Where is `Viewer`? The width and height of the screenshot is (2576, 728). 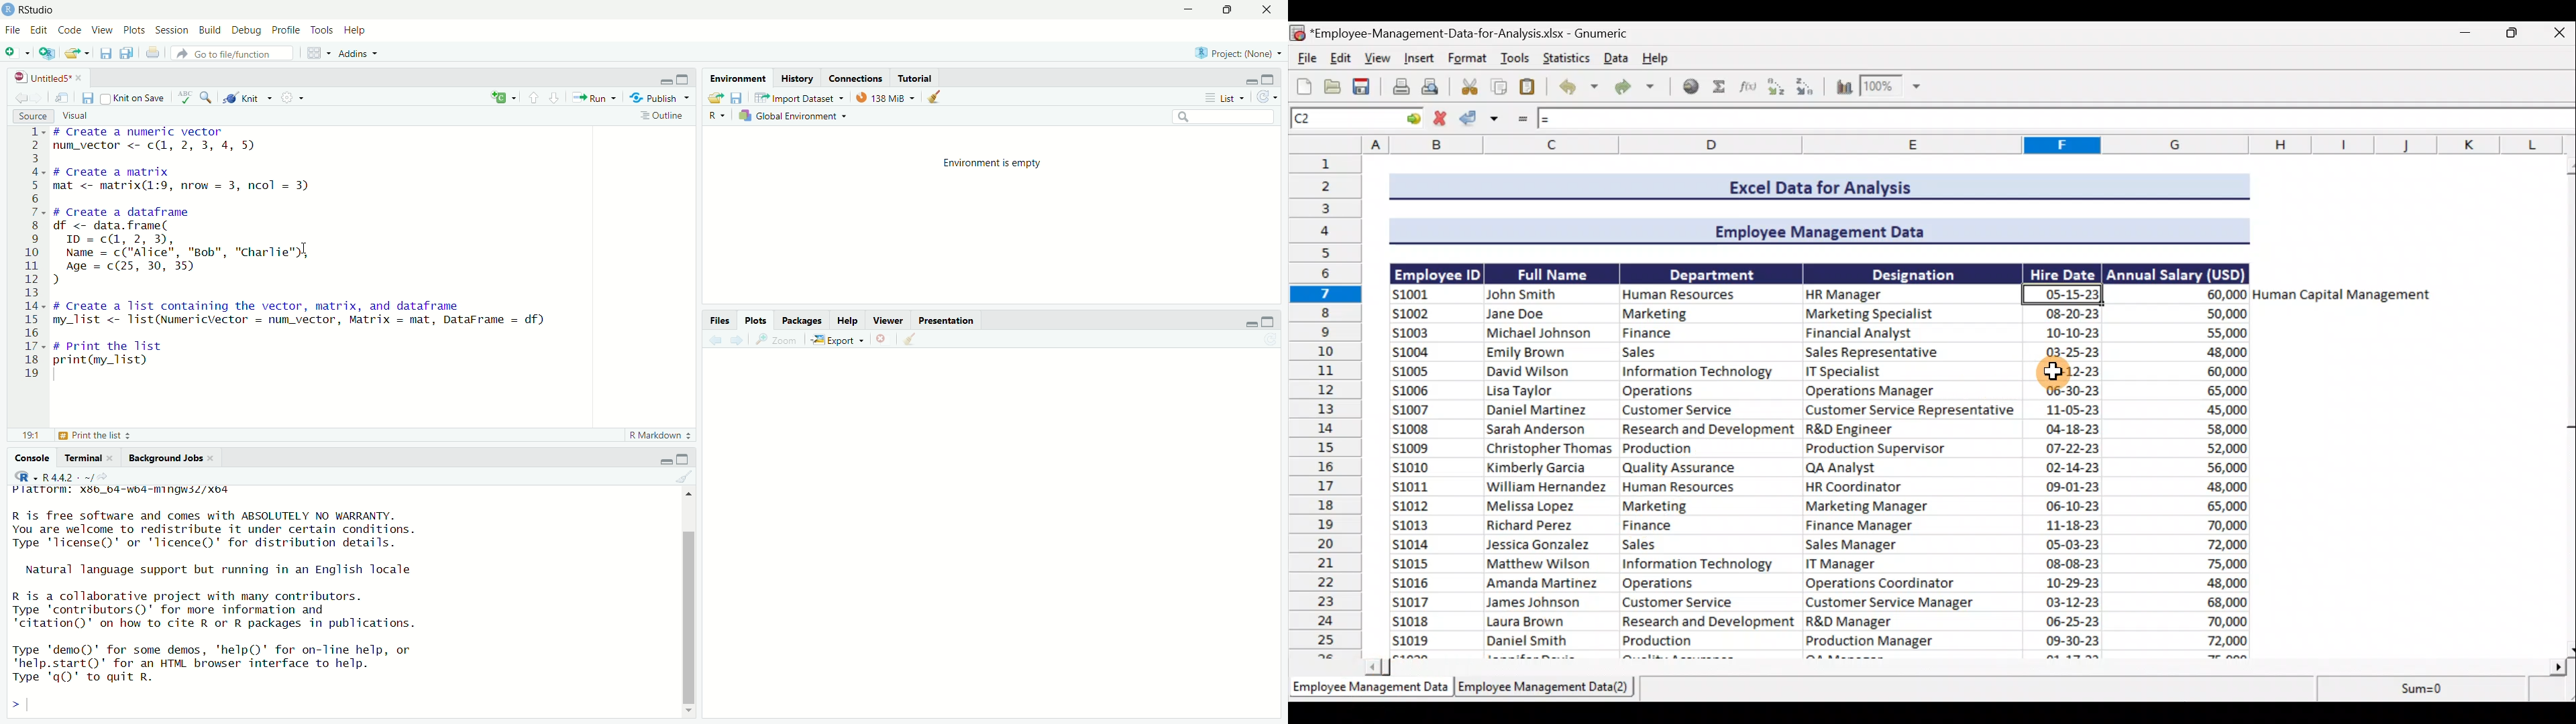 Viewer is located at coordinates (889, 320).